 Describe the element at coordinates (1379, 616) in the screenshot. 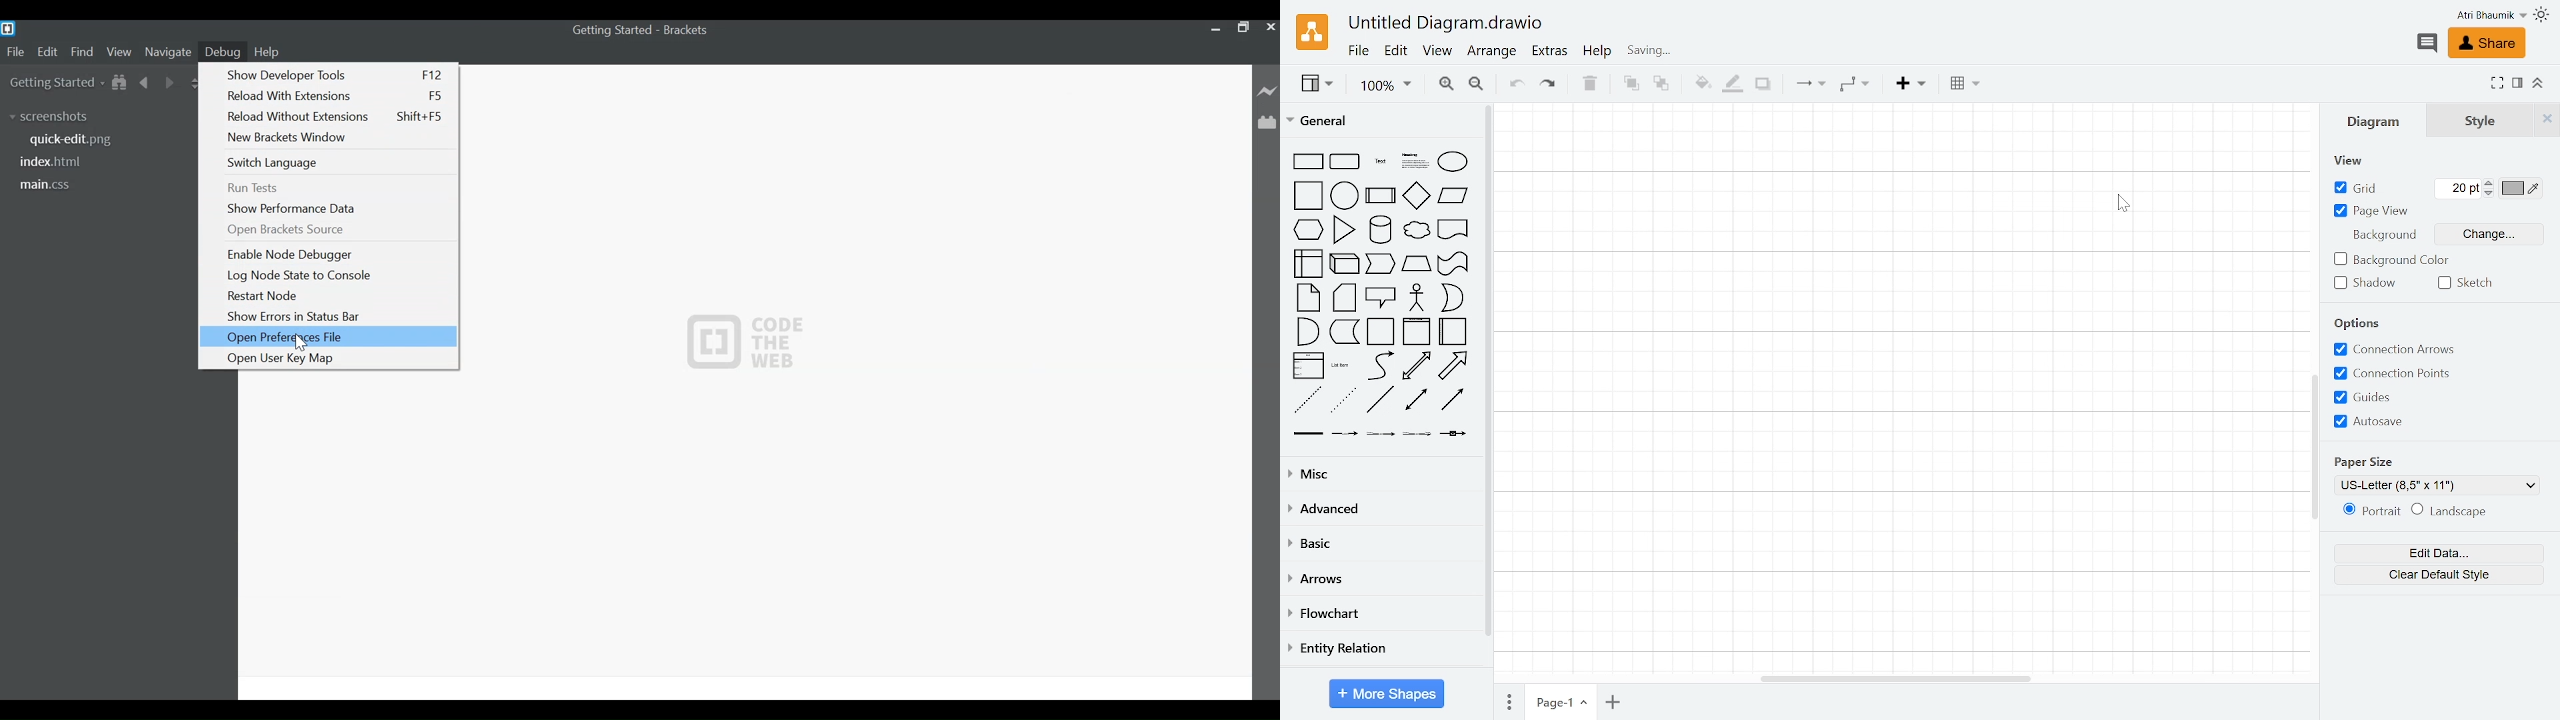

I see `Flowchart` at that location.